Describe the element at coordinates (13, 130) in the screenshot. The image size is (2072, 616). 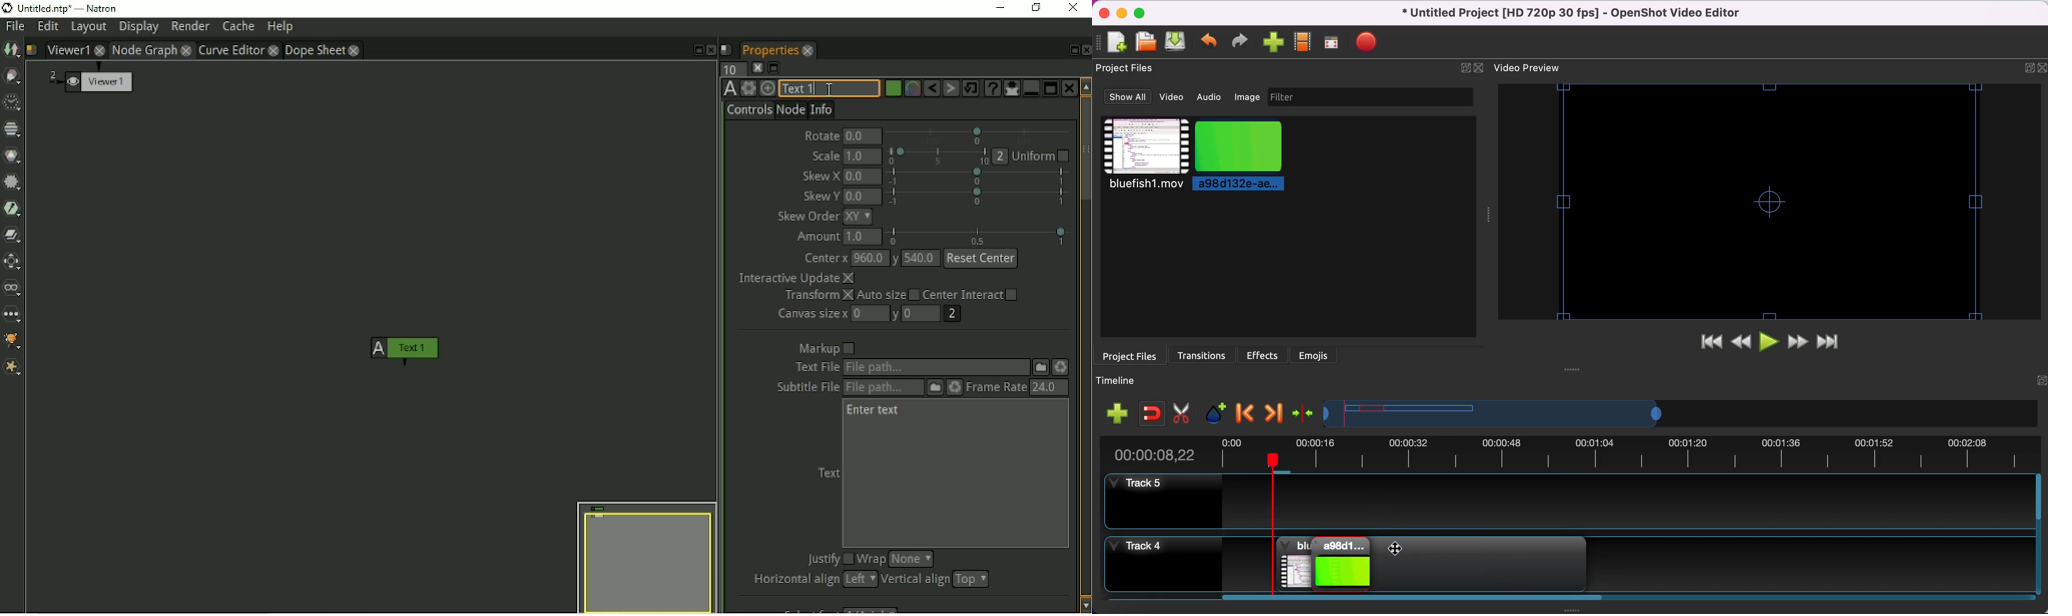
I see `Channel` at that location.